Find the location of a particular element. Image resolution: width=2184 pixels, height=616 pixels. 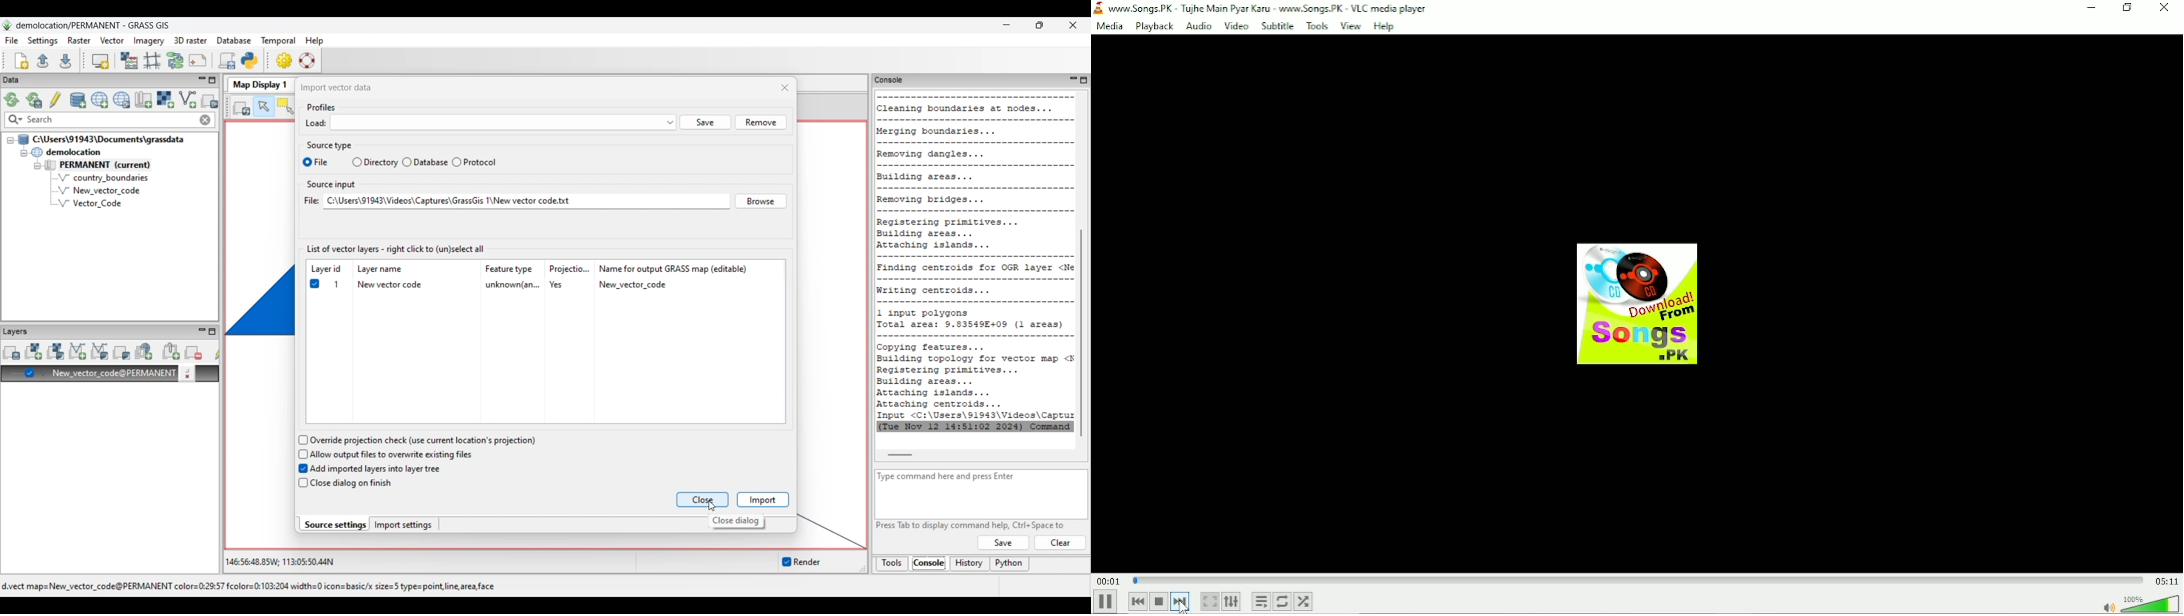

Previous is located at coordinates (1136, 601).